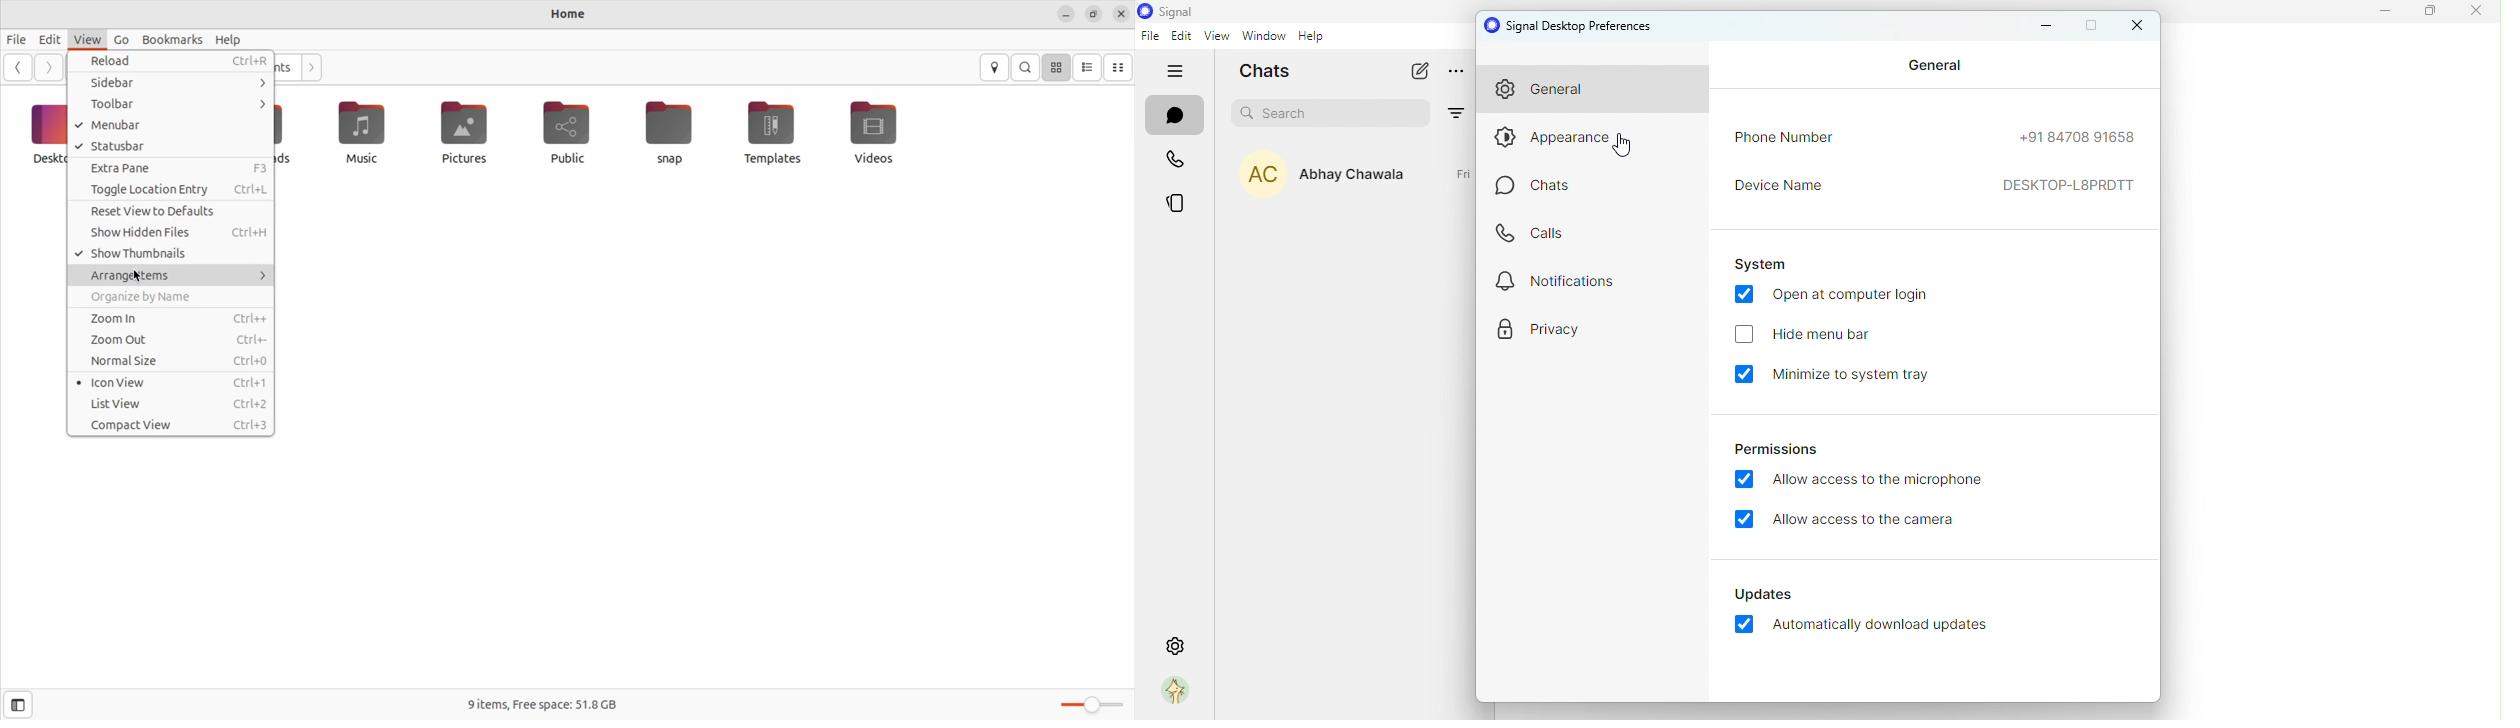 The width and height of the screenshot is (2520, 728). Describe the element at coordinates (1811, 336) in the screenshot. I see `hide menu bar` at that location.